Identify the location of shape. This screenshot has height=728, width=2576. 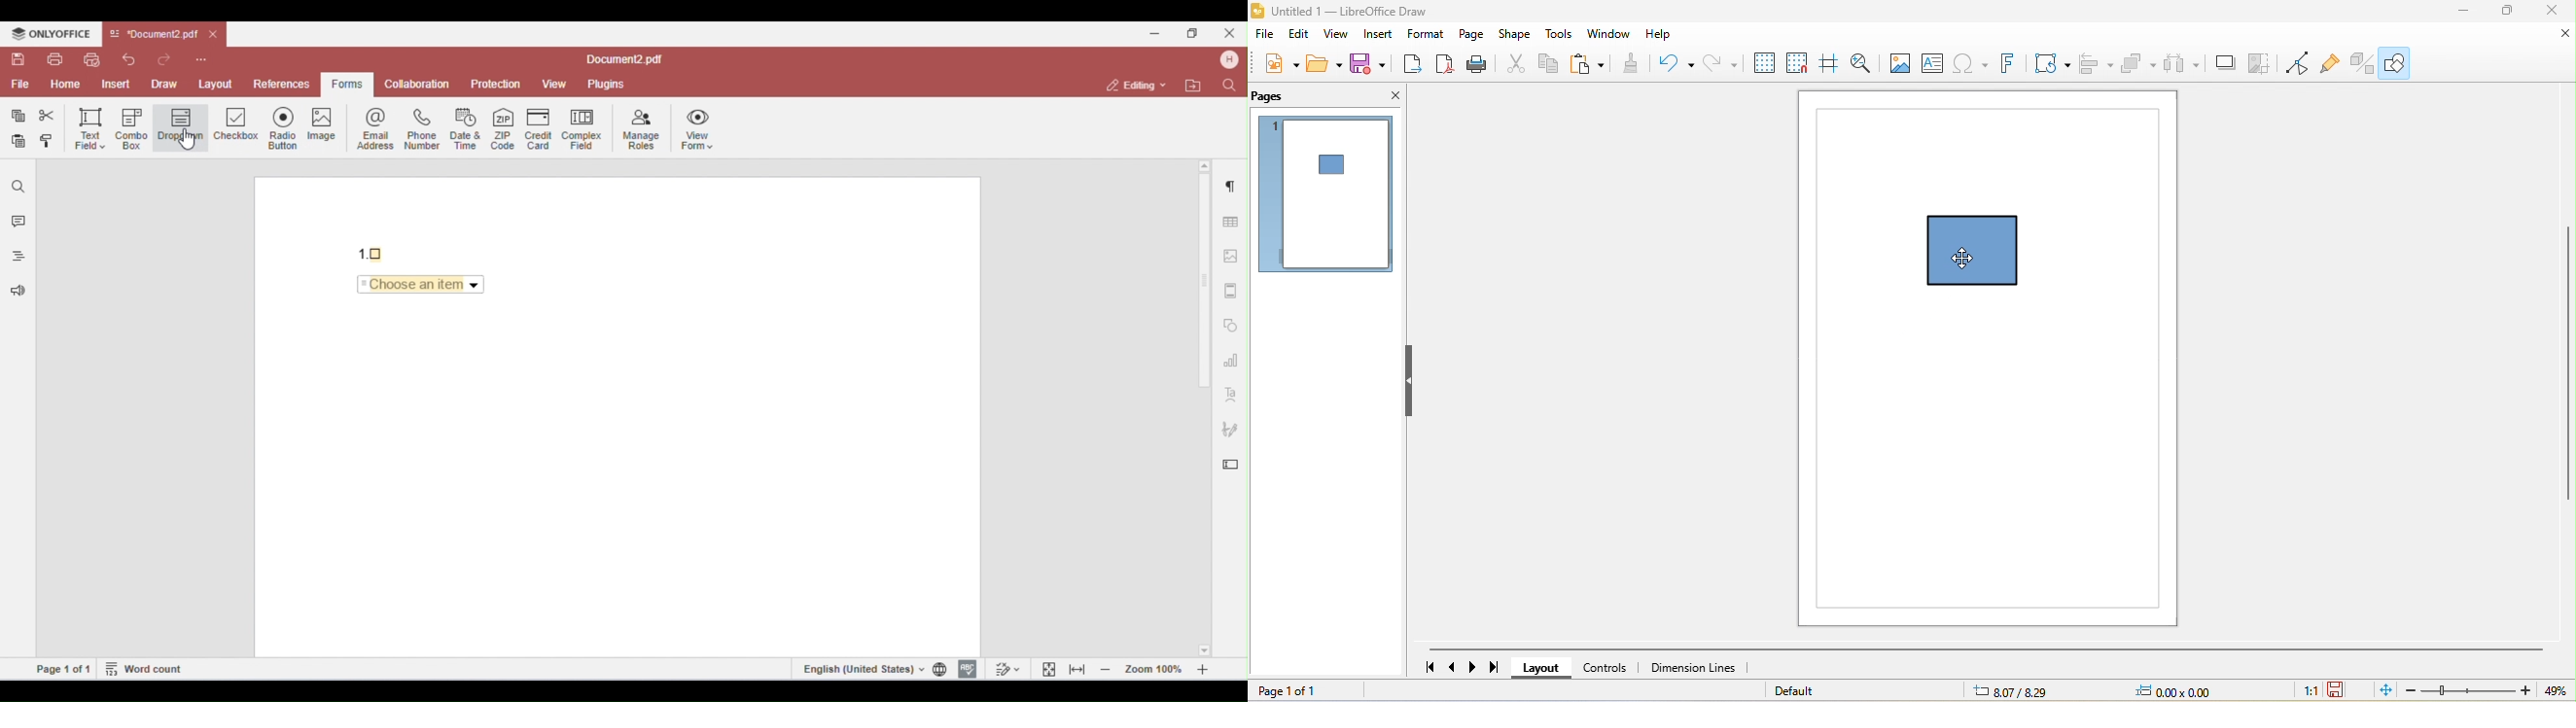
(1990, 257).